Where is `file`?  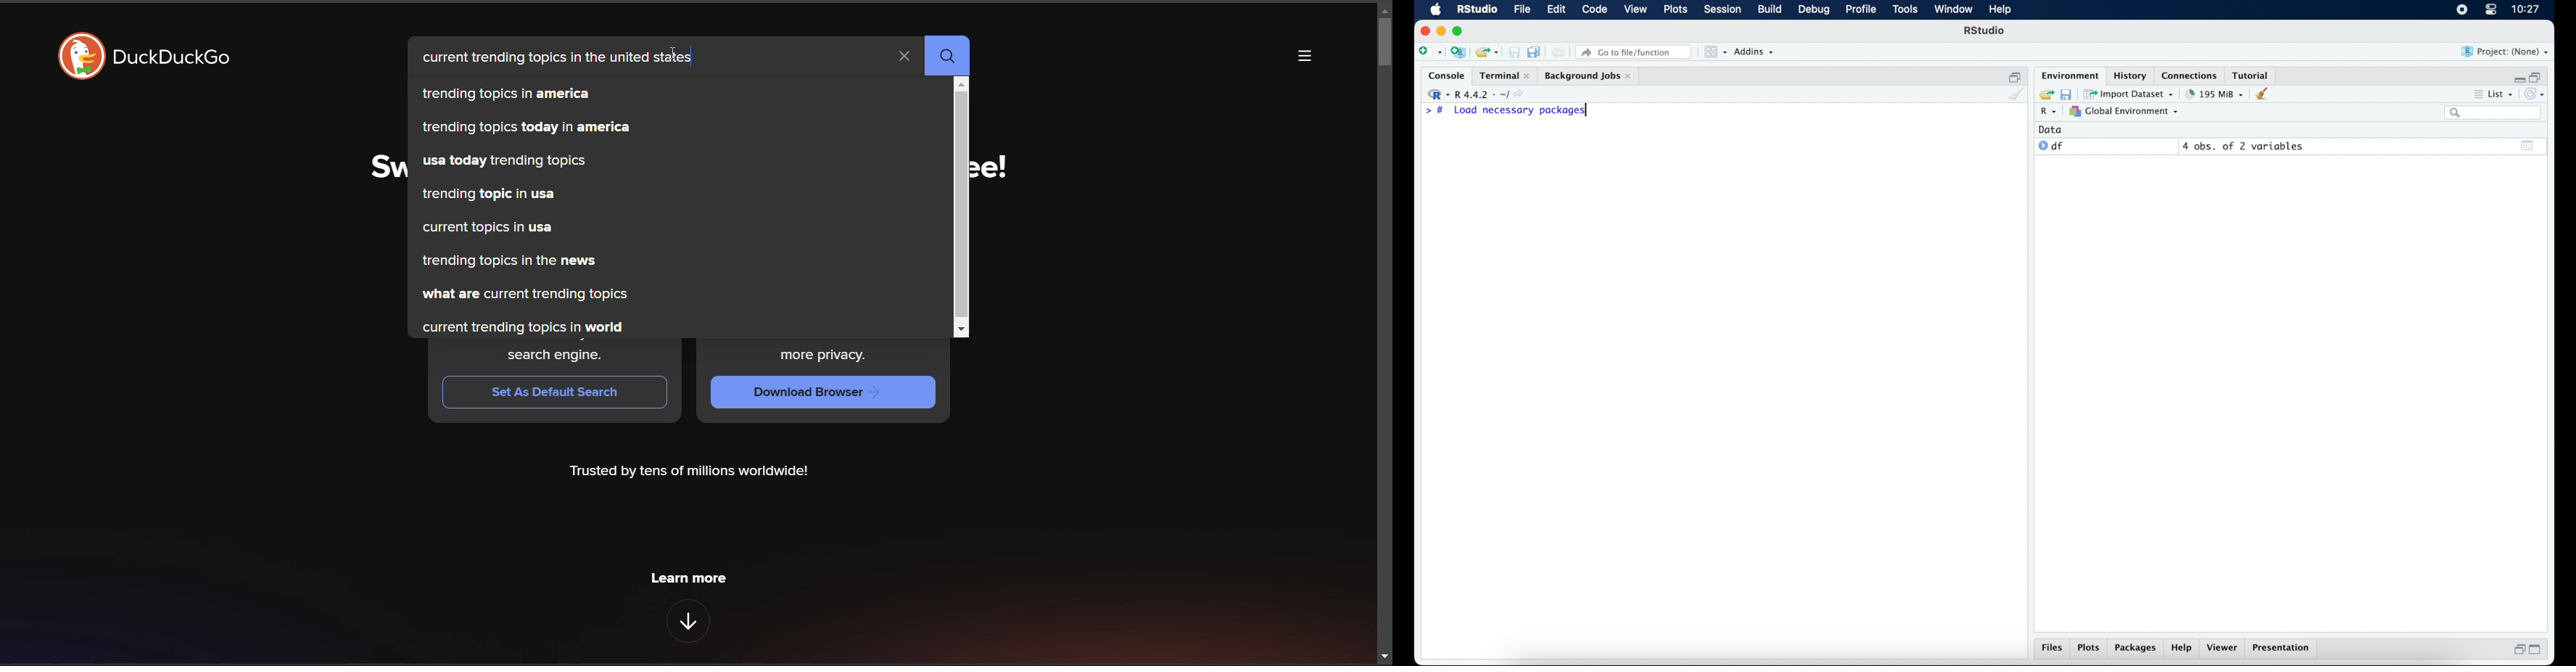
file is located at coordinates (1521, 10).